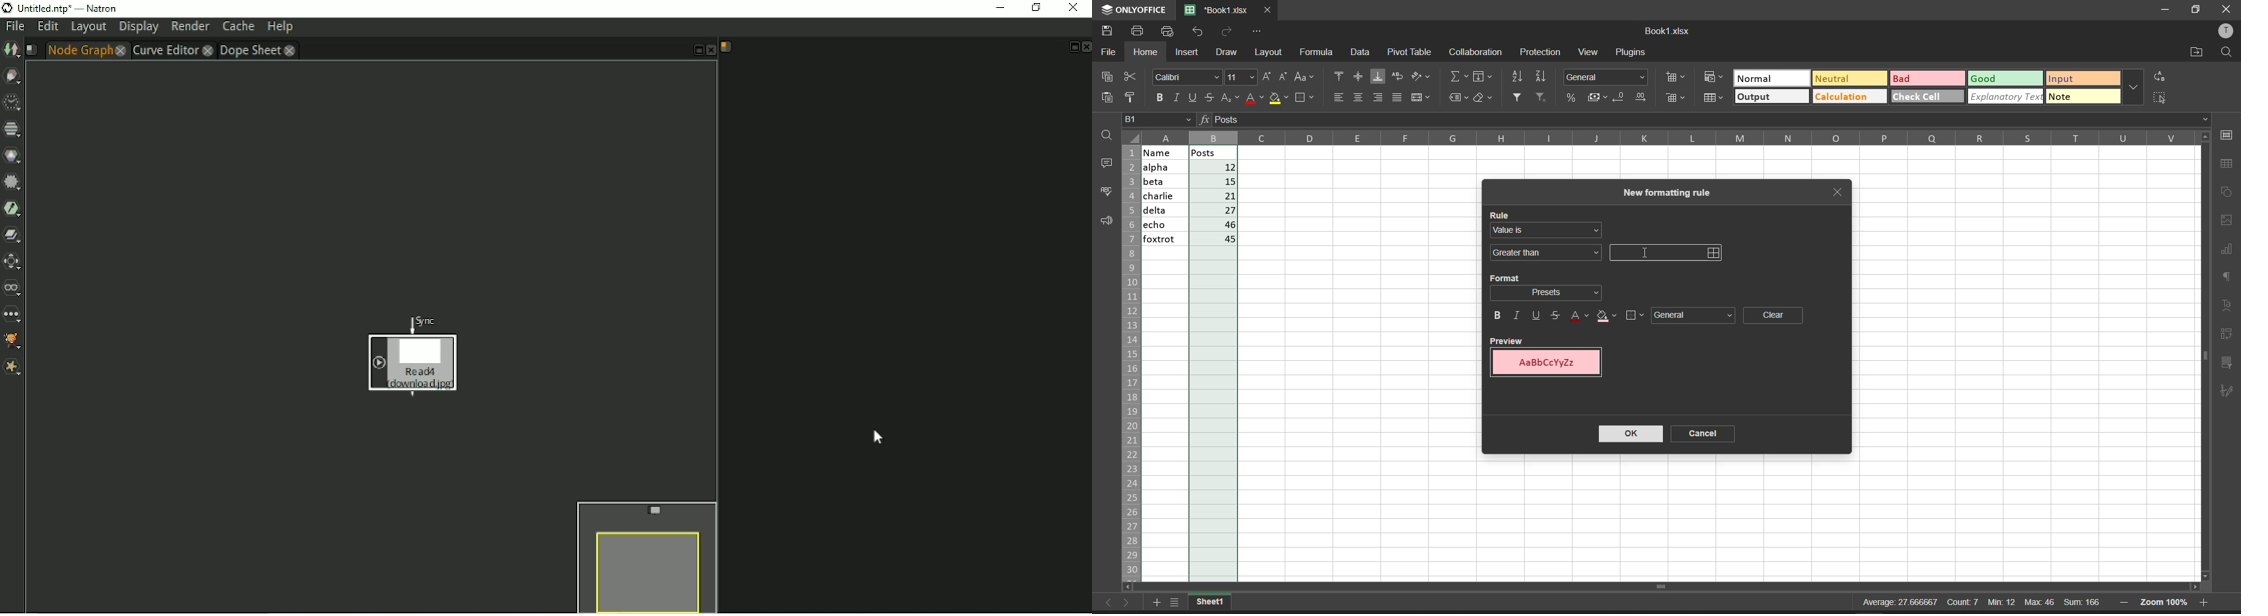 The height and width of the screenshot is (616, 2268). I want to click on scroll left, so click(1129, 585).